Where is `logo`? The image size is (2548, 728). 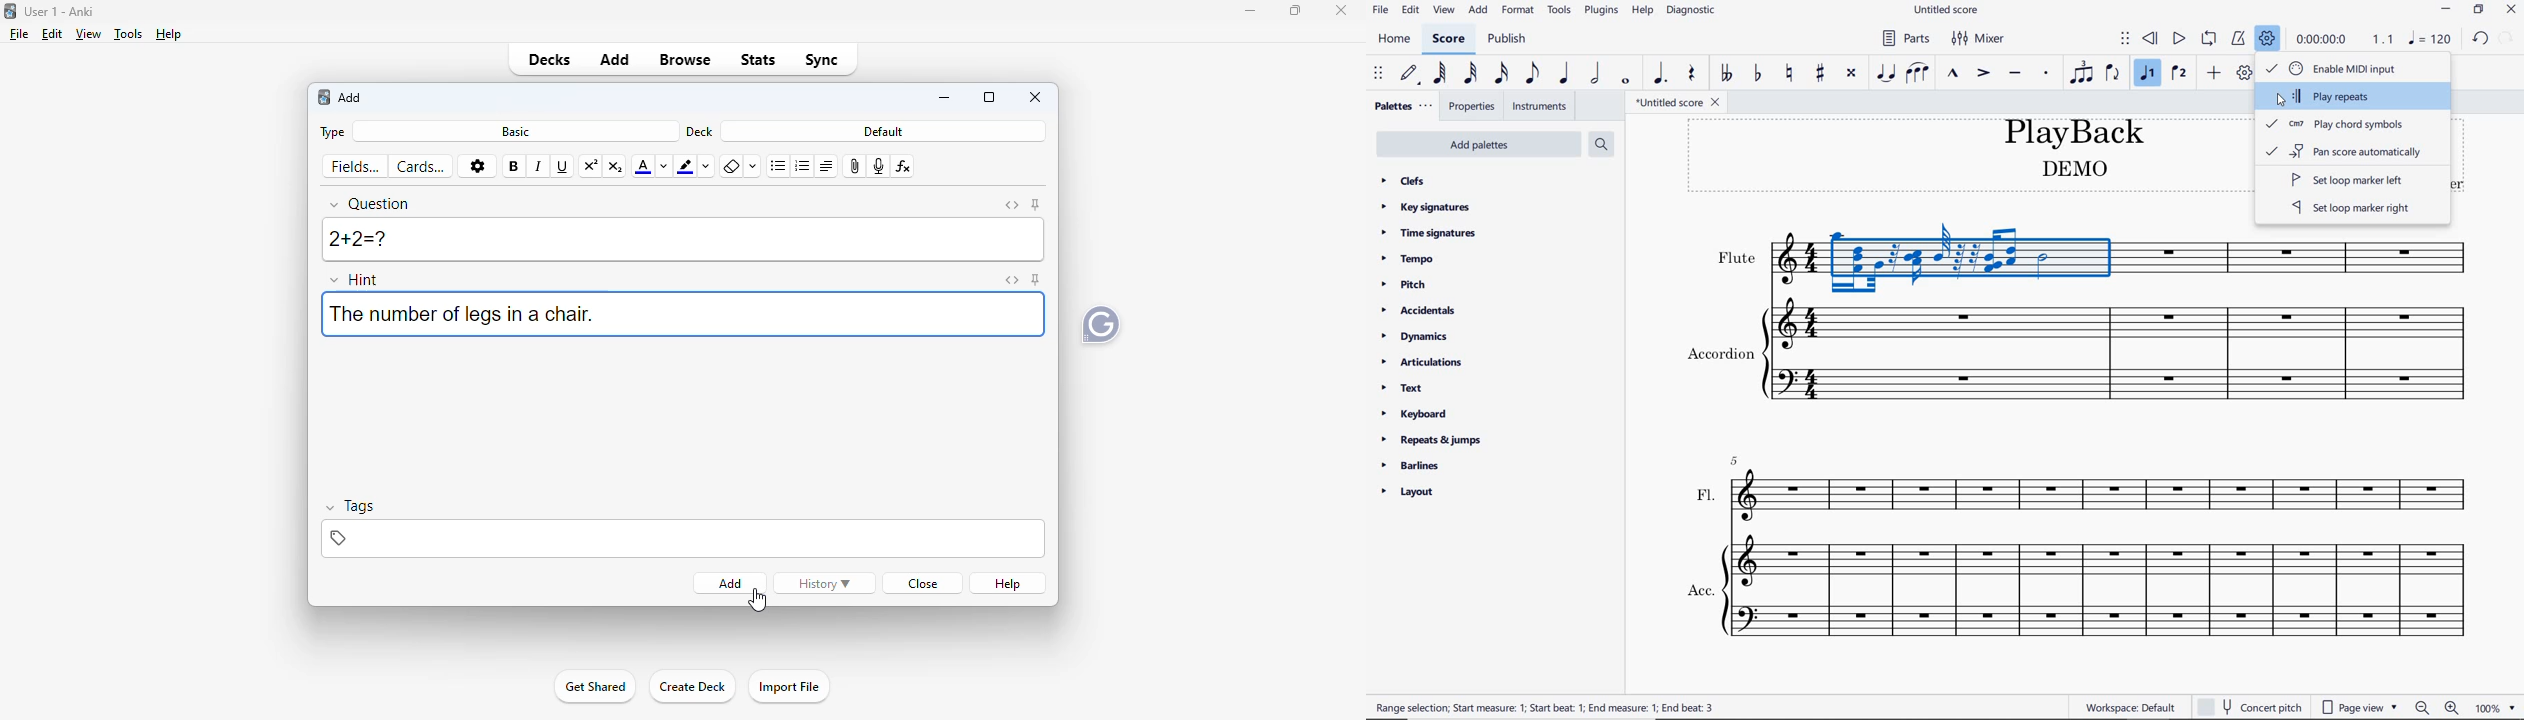
logo is located at coordinates (11, 11).